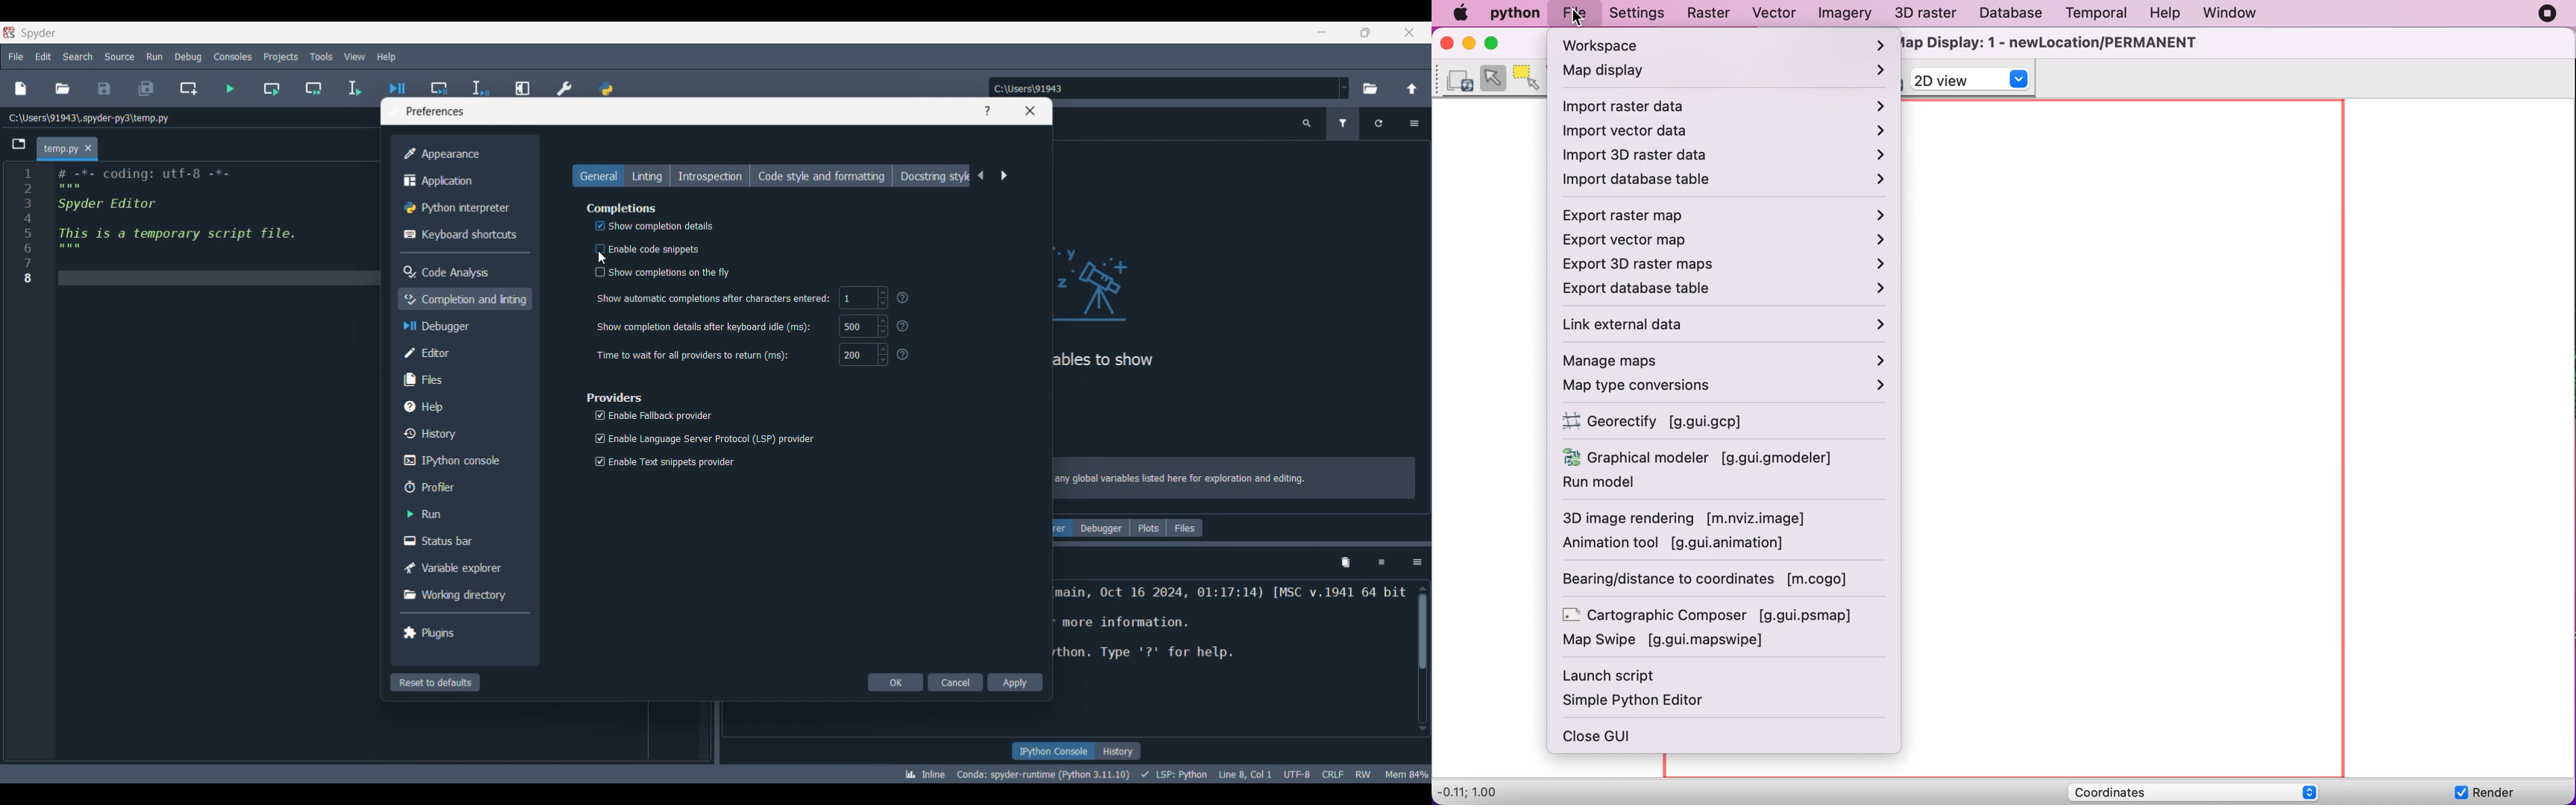  Describe the element at coordinates (821, 176) in the screenshot. I see `Code style and formatting` at that location.